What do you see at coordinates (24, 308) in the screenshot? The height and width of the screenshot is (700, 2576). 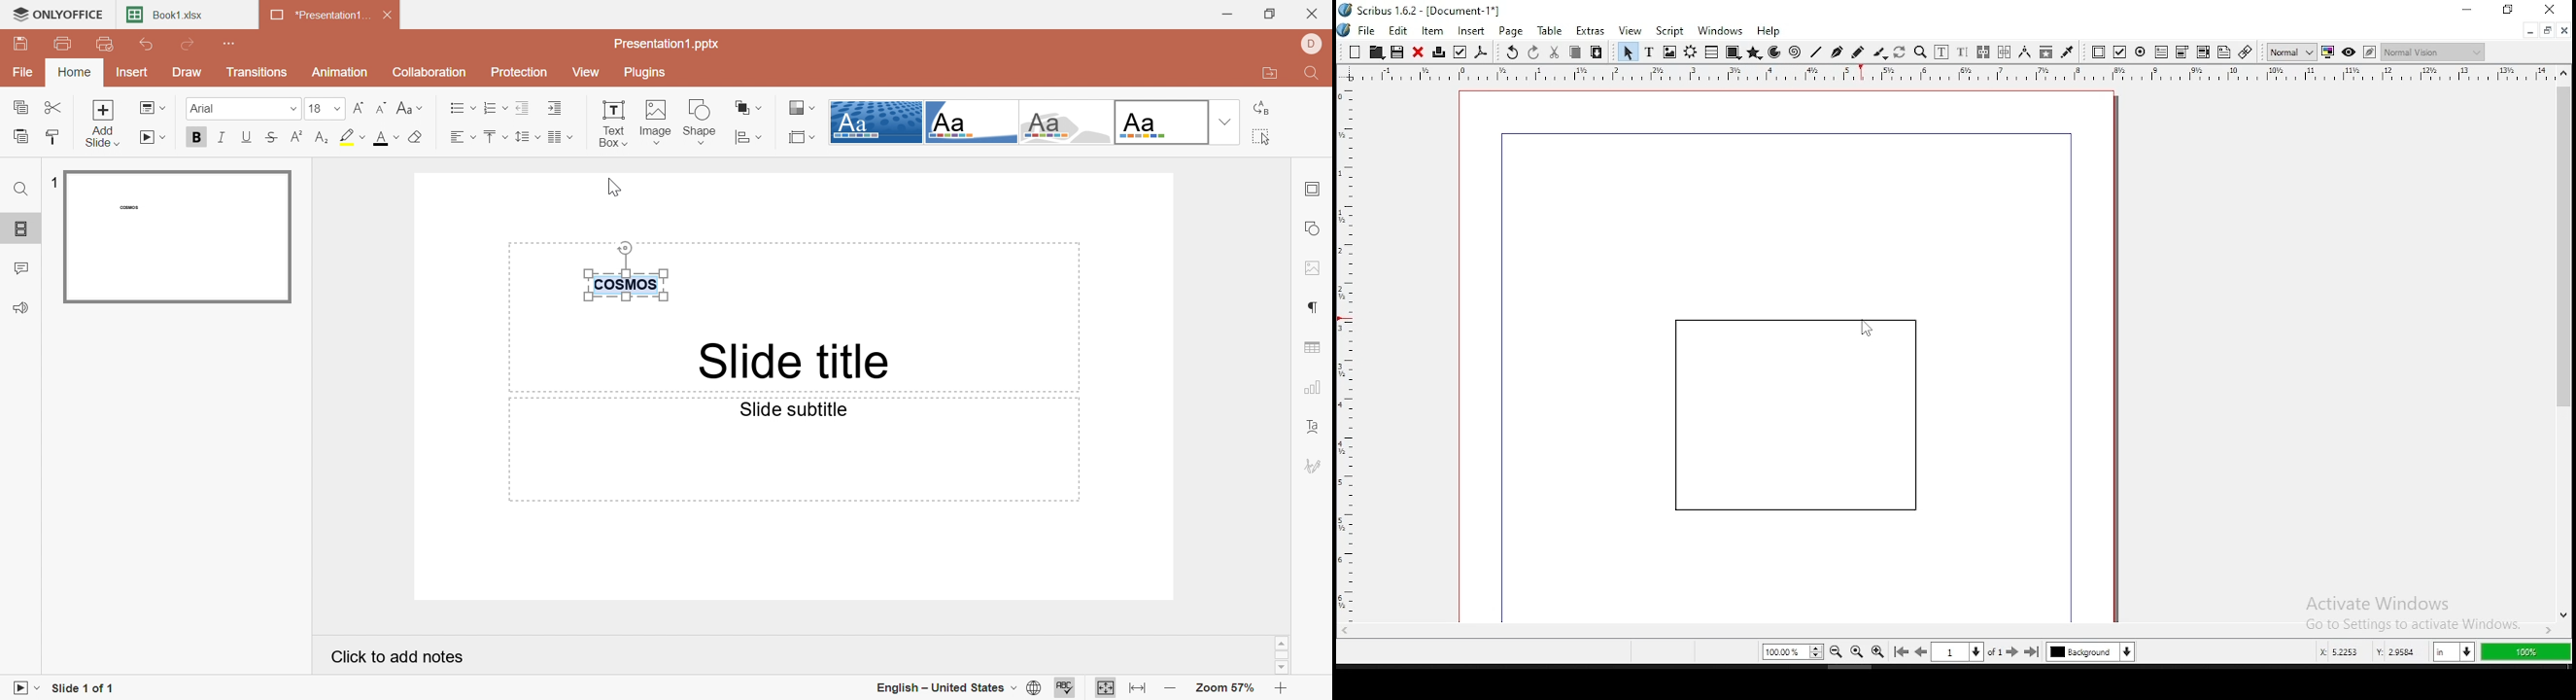 I see `Feedback & Support` at bounding box center [24, 308].